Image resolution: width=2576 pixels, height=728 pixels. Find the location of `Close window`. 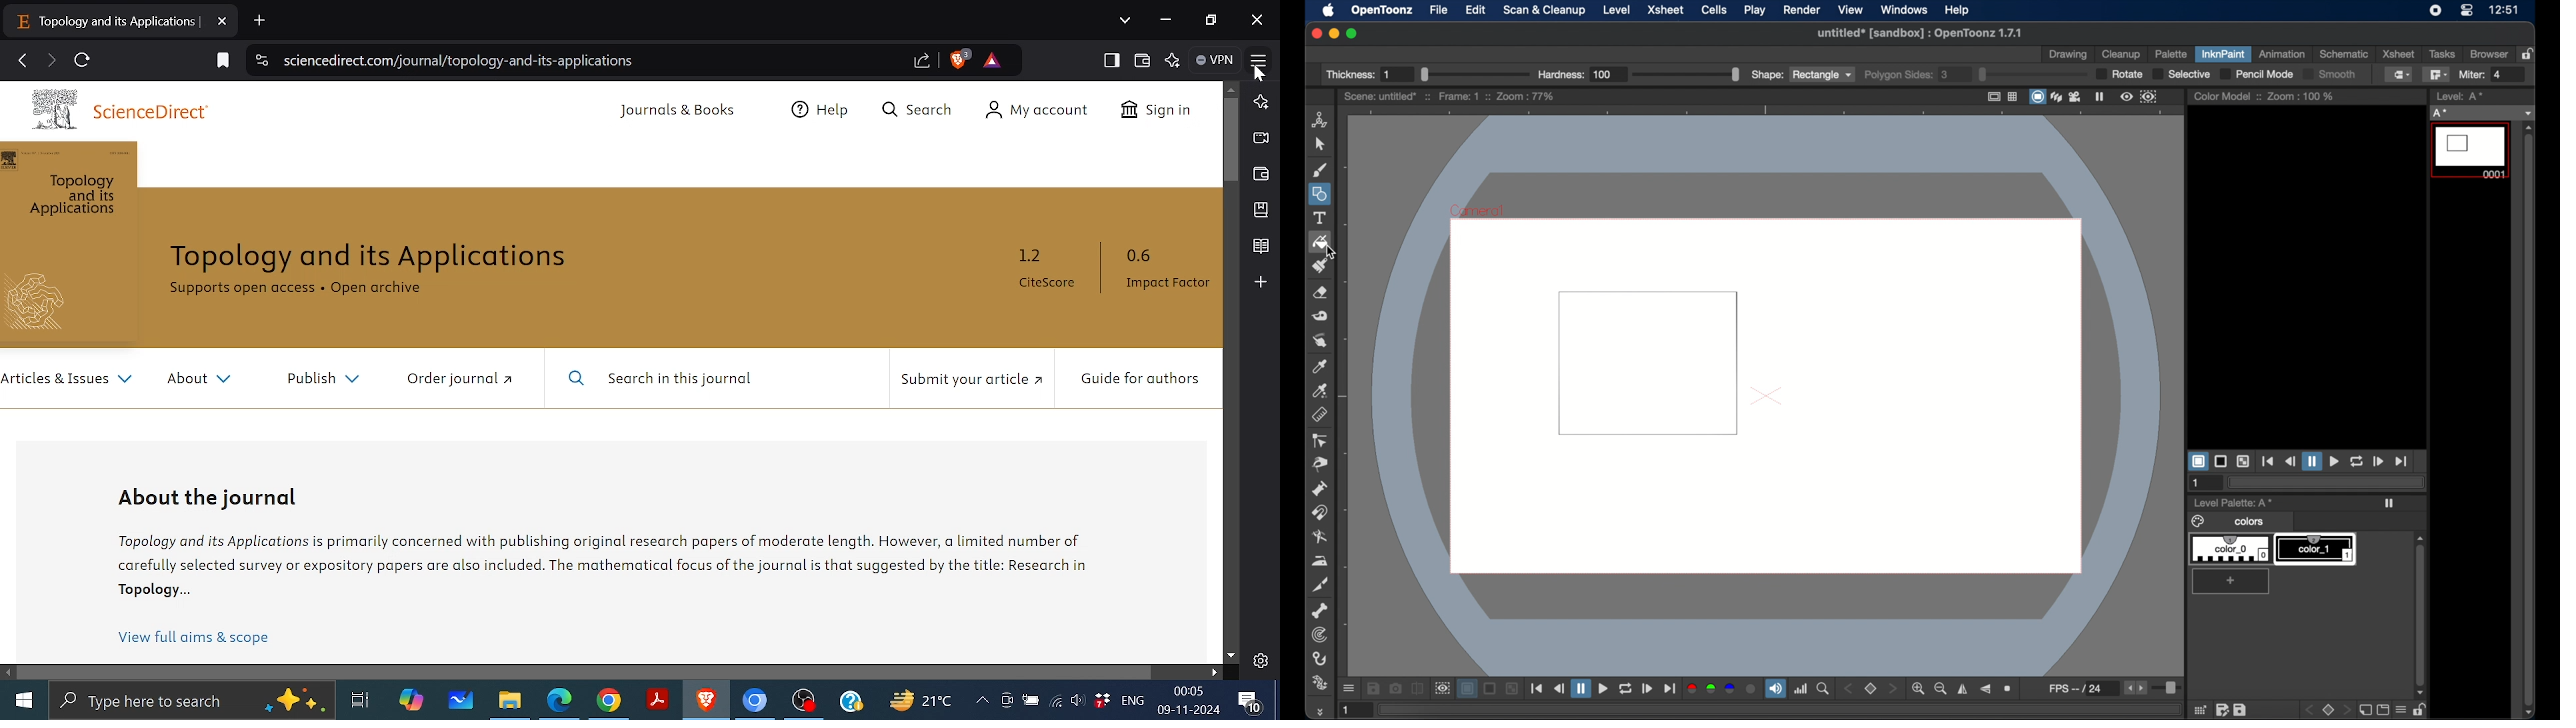

Close window is located at coordinates (1258, 19).